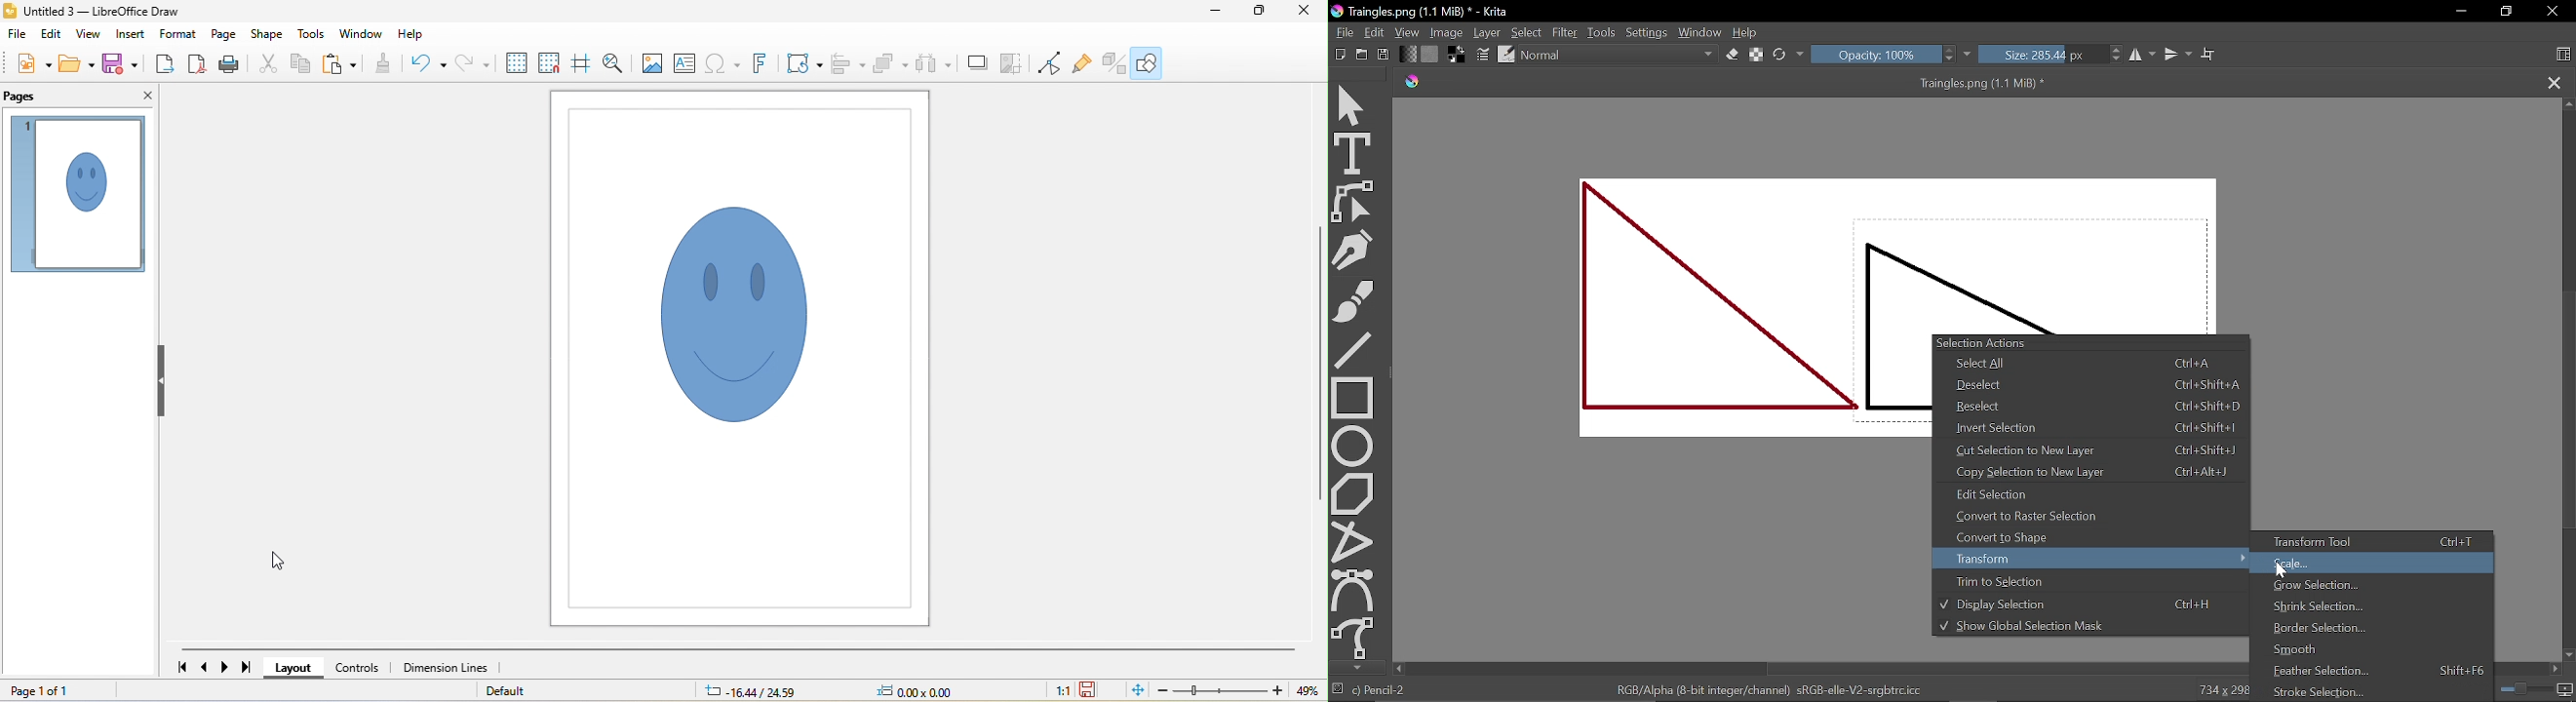 This screenshot has width=2576, height=728. What do you see at coordinates (1385, 55) in the screenshot?
I see `Save` at bounding box center [1385, 55].